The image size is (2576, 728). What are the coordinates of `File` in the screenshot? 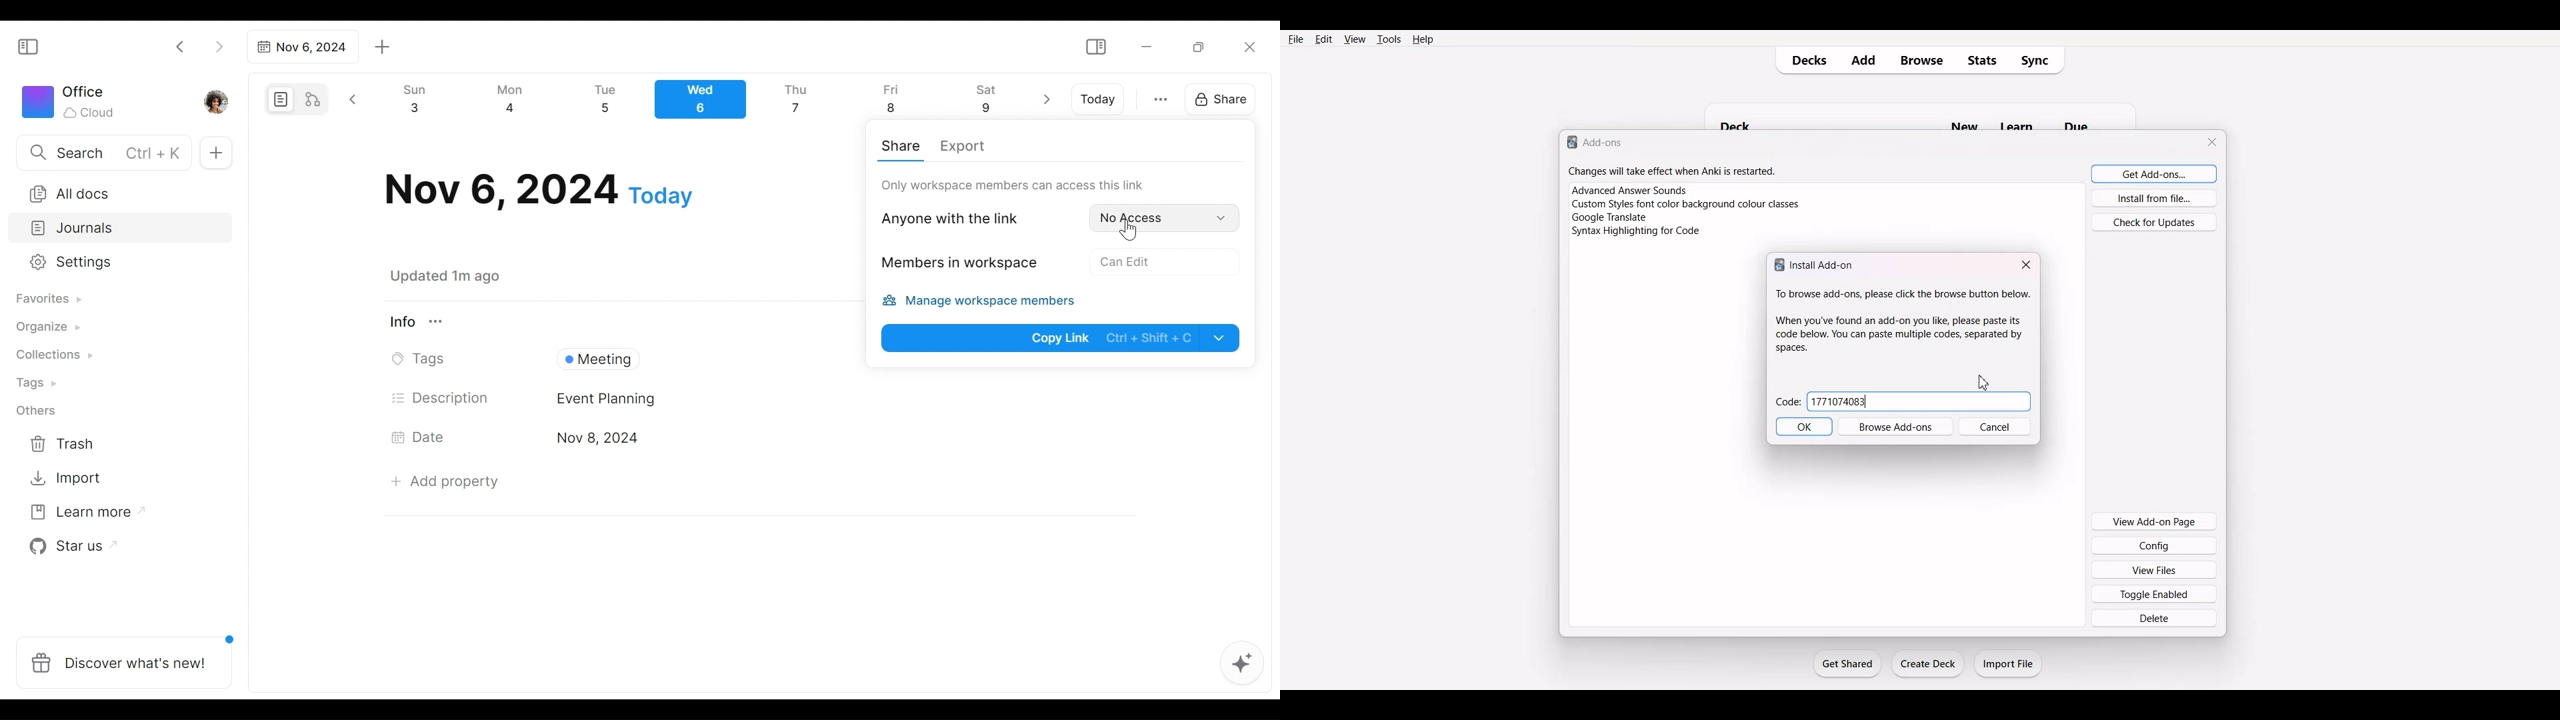 It's located at (1296, 38).